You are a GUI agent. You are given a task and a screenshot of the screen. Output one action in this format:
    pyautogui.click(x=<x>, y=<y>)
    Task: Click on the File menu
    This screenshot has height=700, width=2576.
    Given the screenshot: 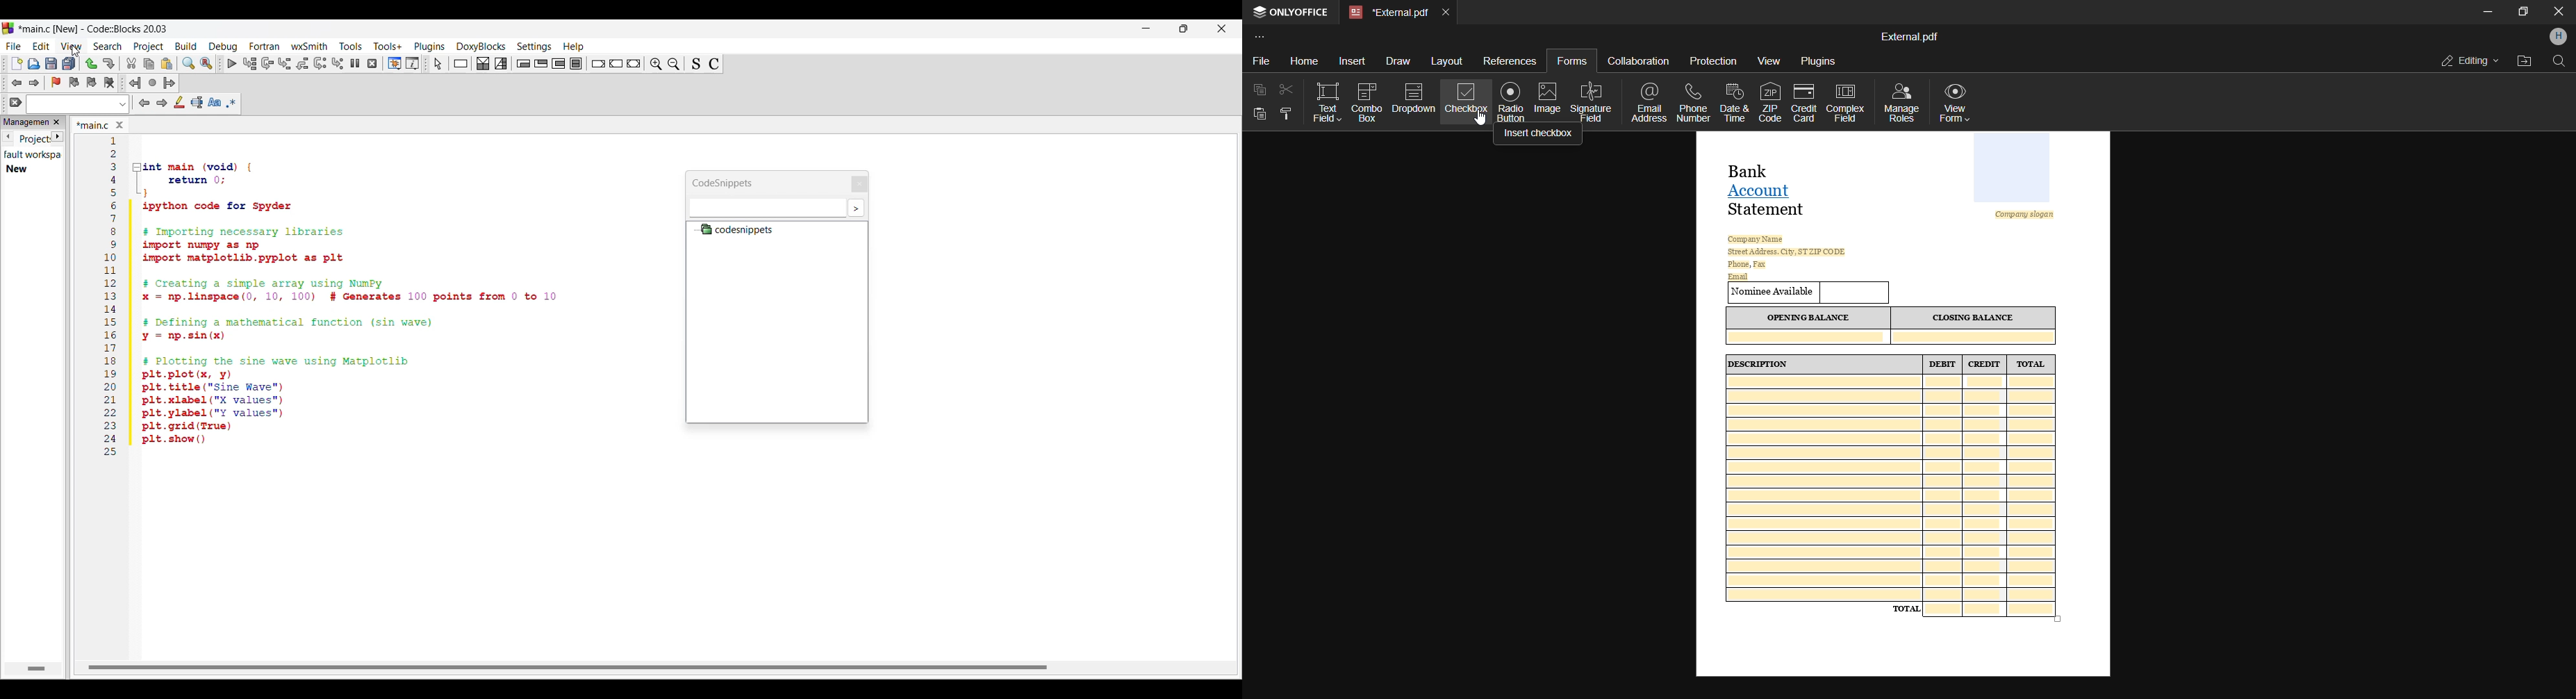 What is the action you would take?
    pyautogui.click(x=14, y=47)
    